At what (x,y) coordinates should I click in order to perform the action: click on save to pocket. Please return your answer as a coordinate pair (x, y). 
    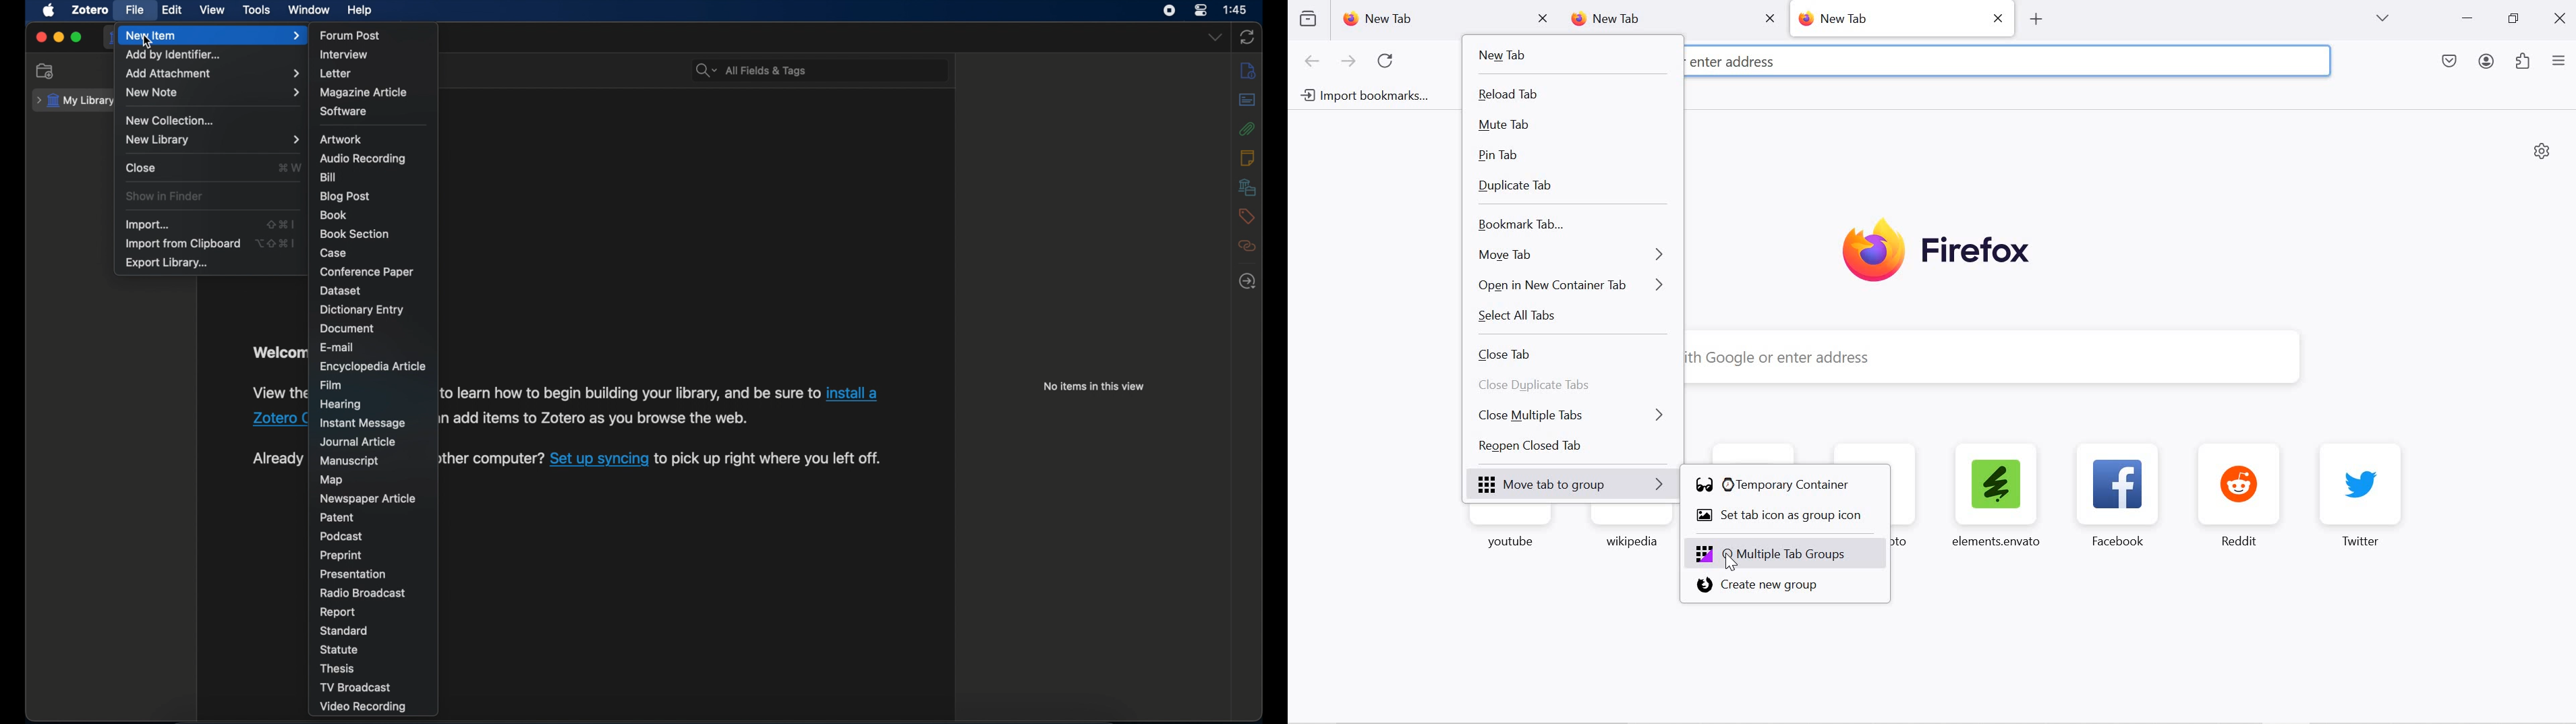
    Looking at the image, I should click on (2451, 63).